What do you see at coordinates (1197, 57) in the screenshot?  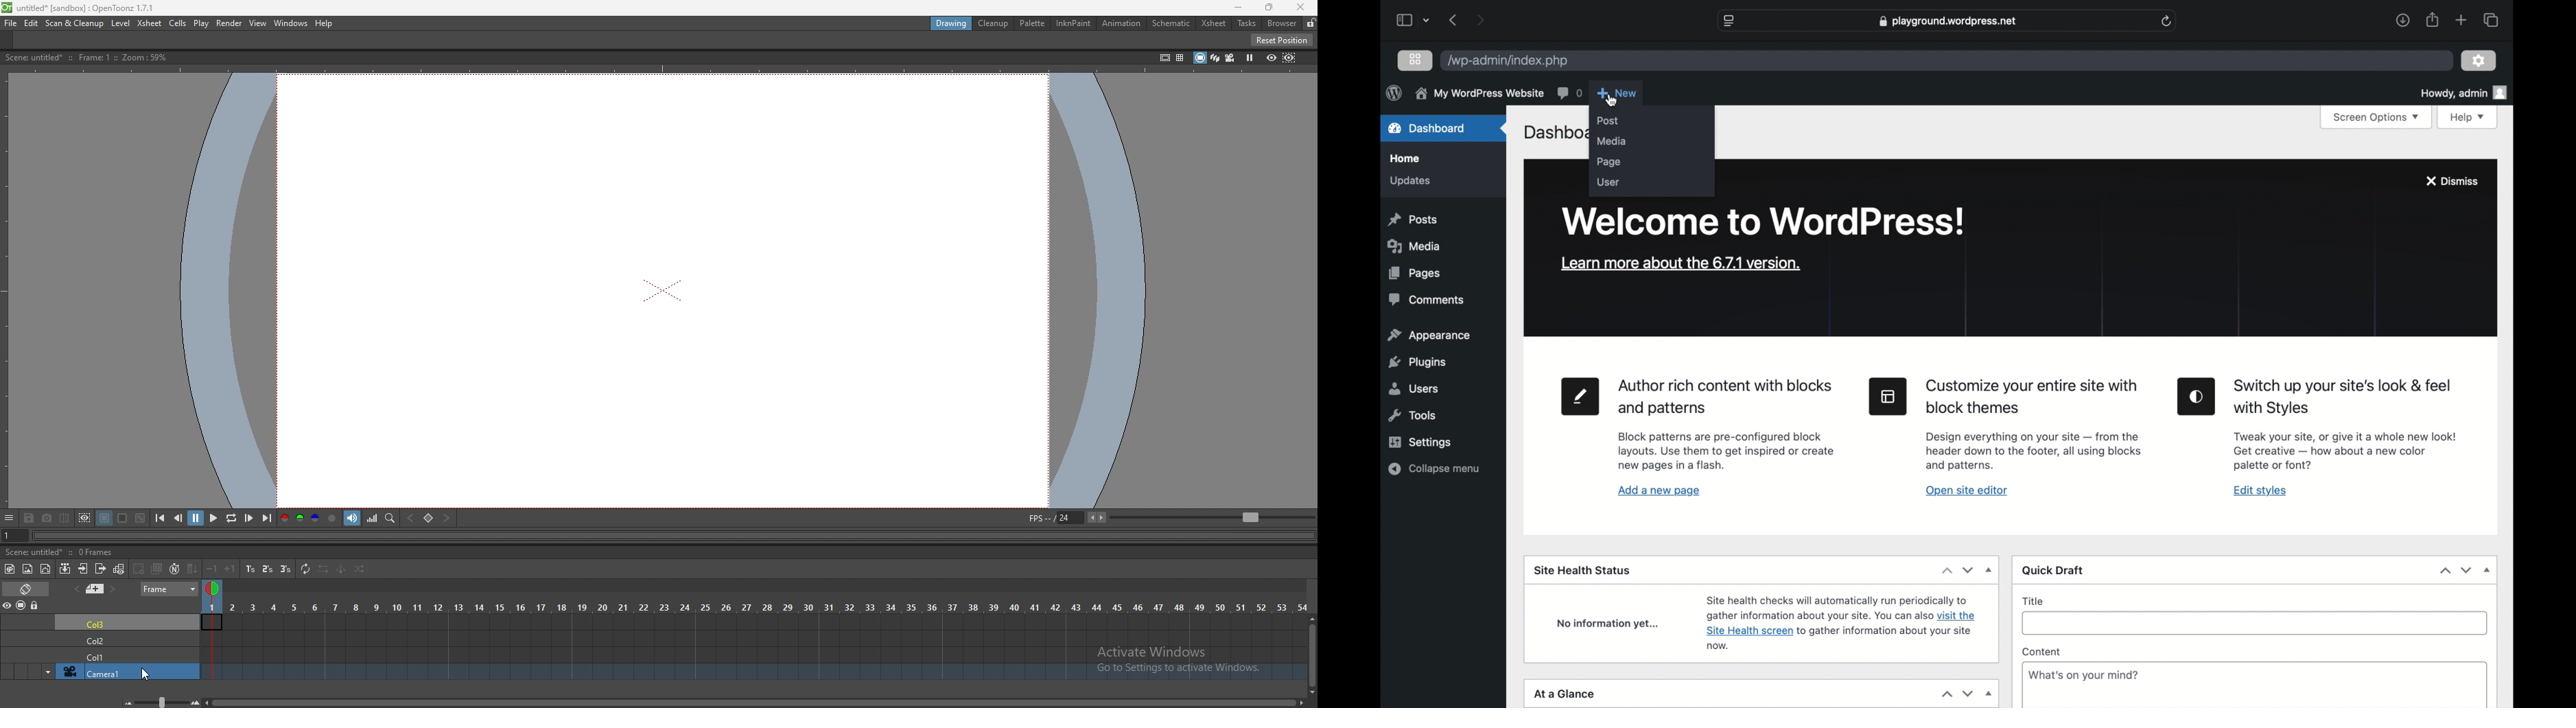 I see `camera stand view` at bounding box center [1197, 57].